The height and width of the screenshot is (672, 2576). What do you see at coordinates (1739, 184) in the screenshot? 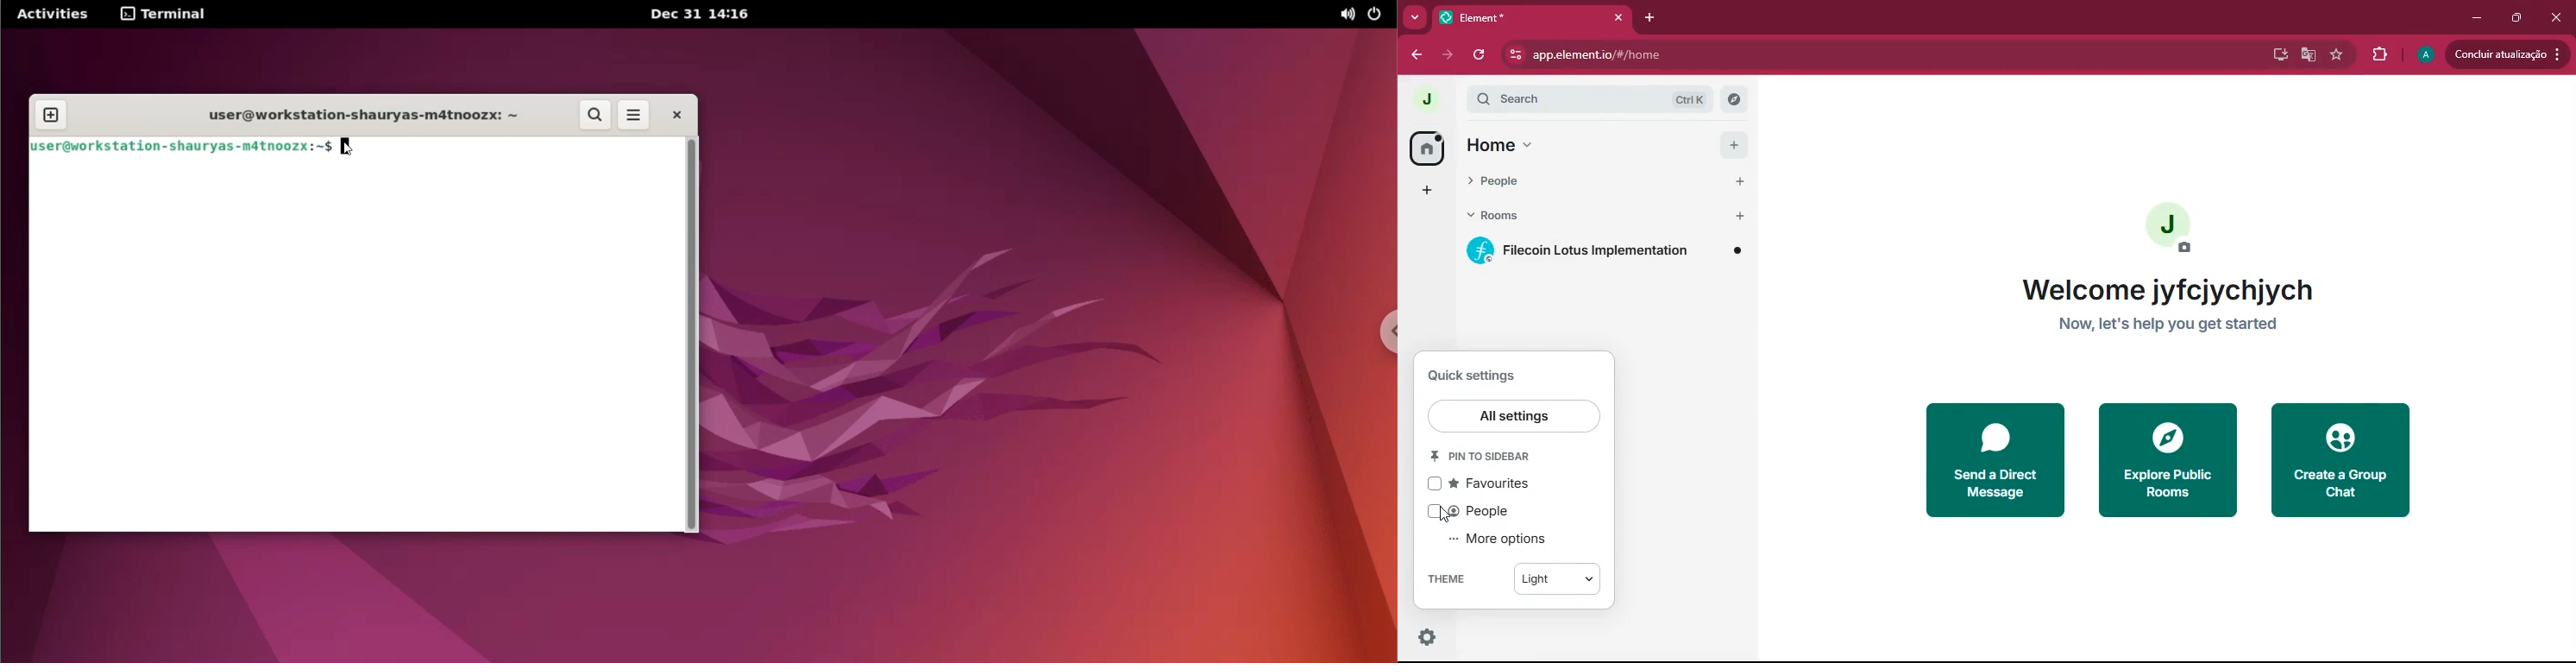
I see `Add people` at bounding box center [1739, 184].